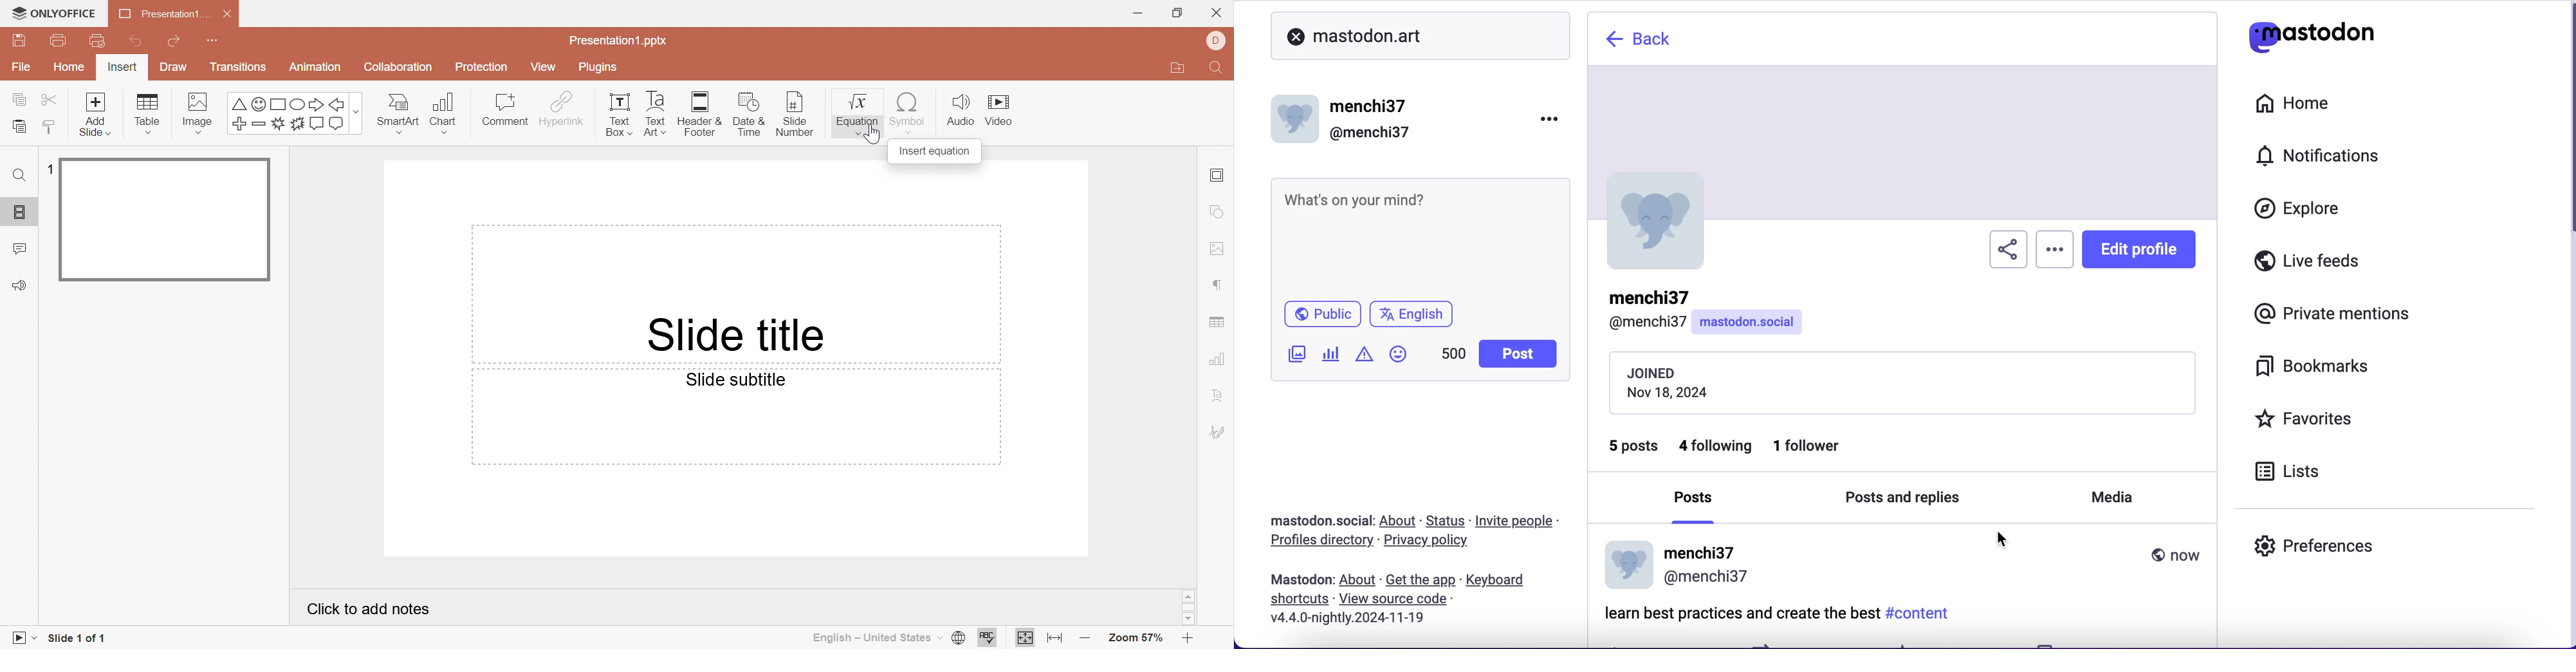  Describe the element at coordinates (1499, 581) in the screenshot. I see `keyboard` at that location.